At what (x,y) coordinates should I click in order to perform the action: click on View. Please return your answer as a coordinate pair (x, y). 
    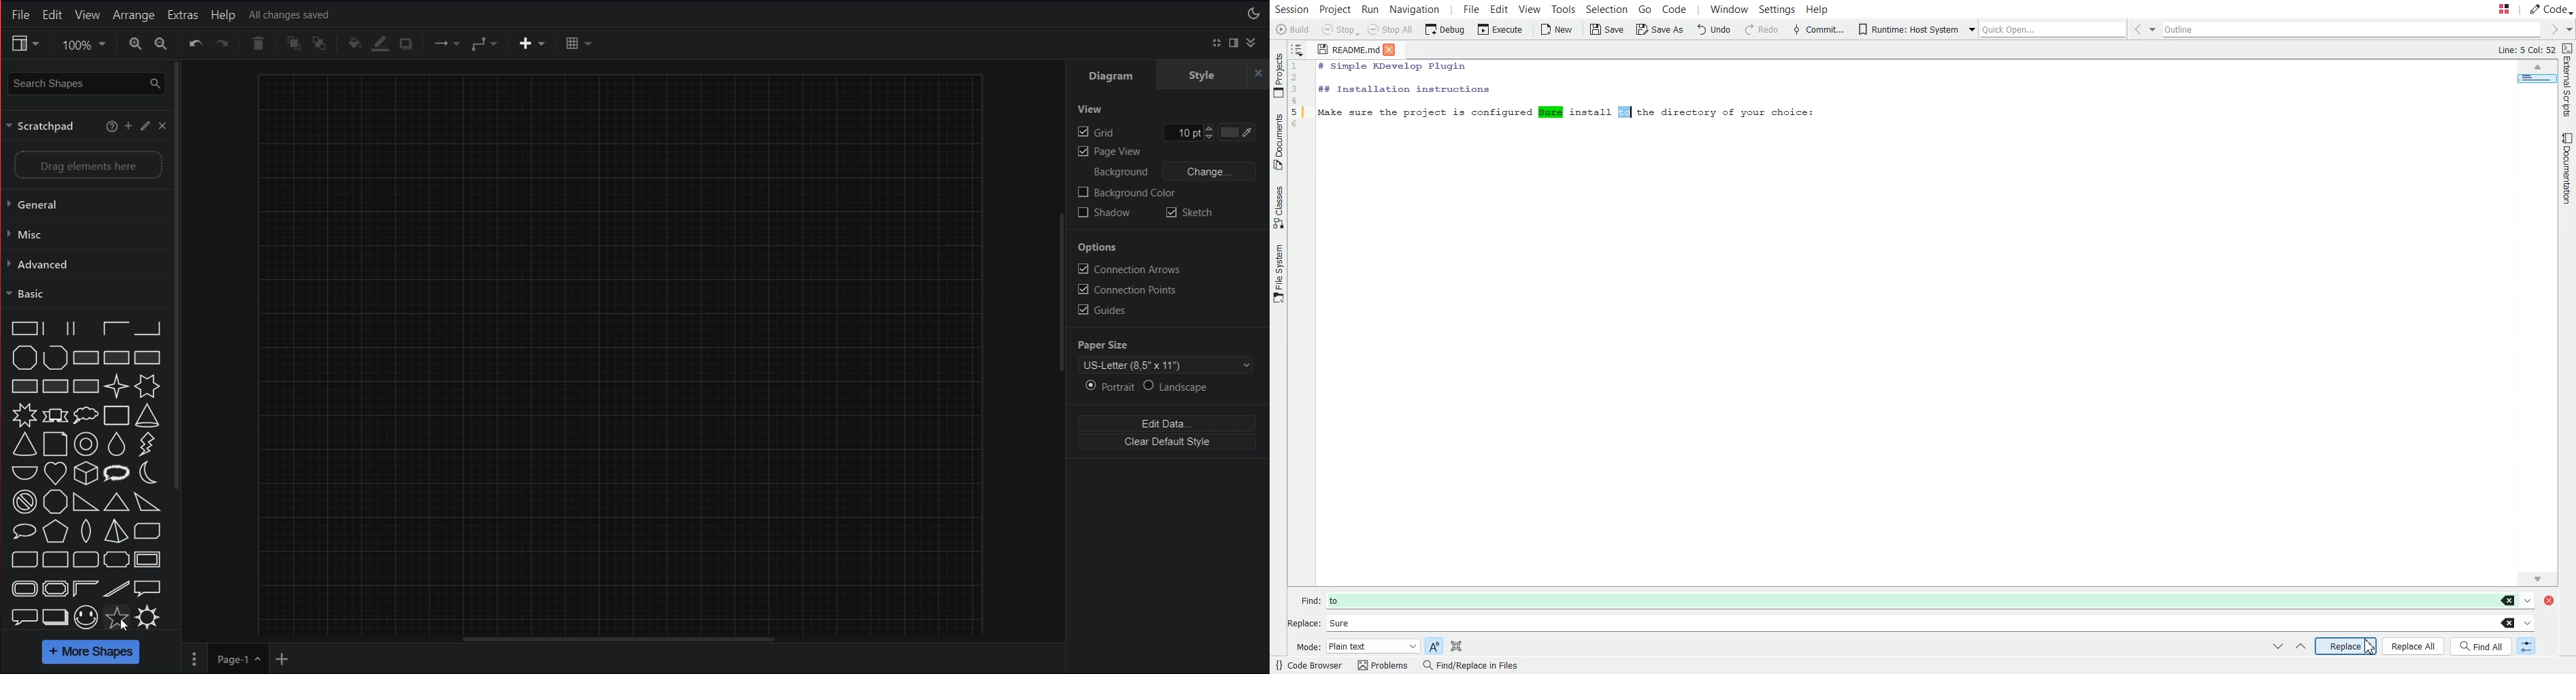
    Looking at the image, I should click on (1090, 109).